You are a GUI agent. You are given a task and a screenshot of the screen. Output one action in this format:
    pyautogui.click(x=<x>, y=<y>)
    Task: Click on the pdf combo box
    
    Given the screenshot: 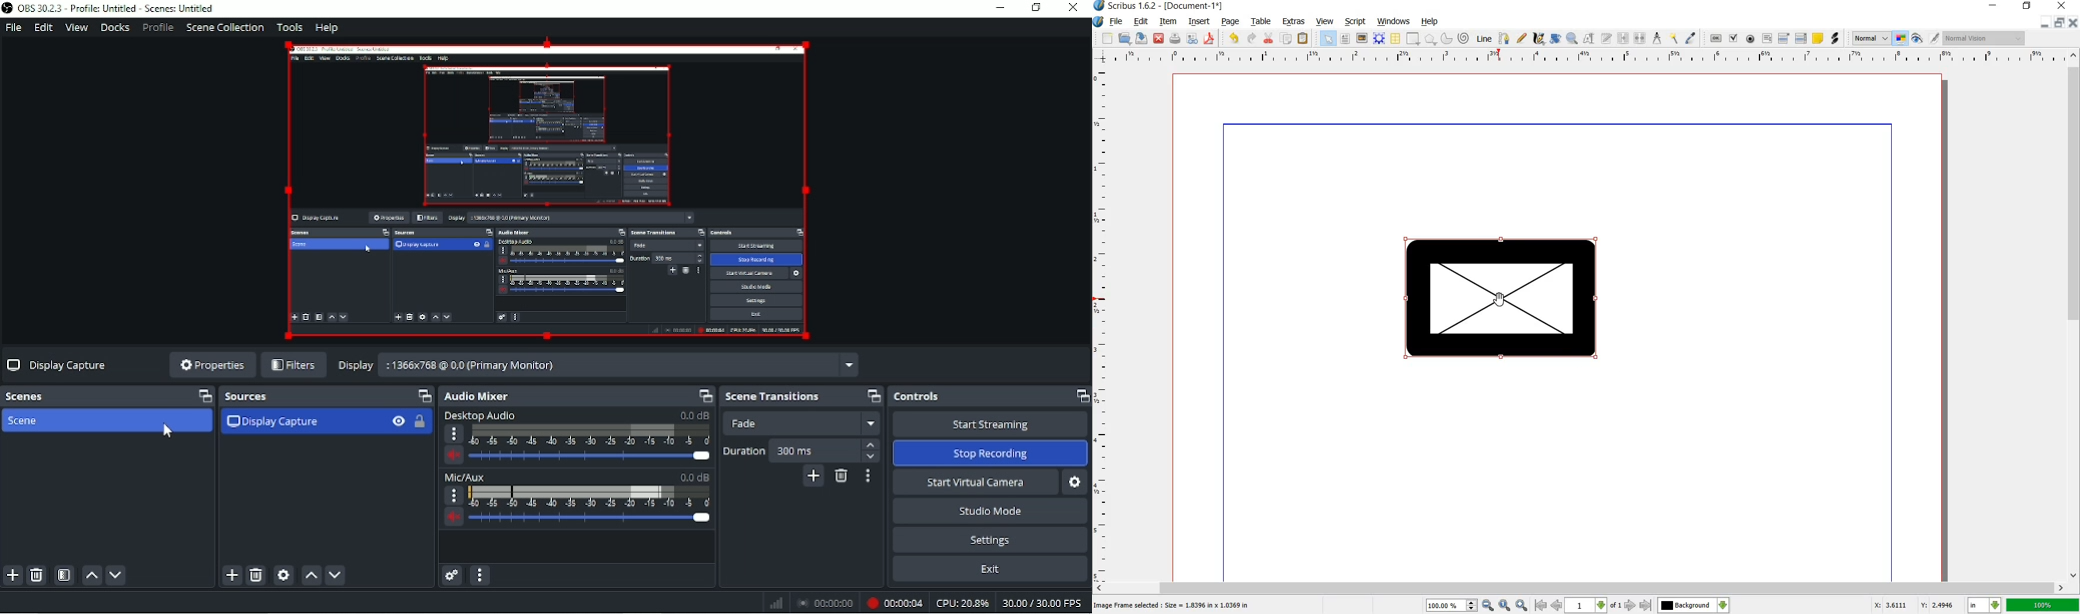 What is the action you would take?
    pyautogui.click(x=1784, y=39)
    